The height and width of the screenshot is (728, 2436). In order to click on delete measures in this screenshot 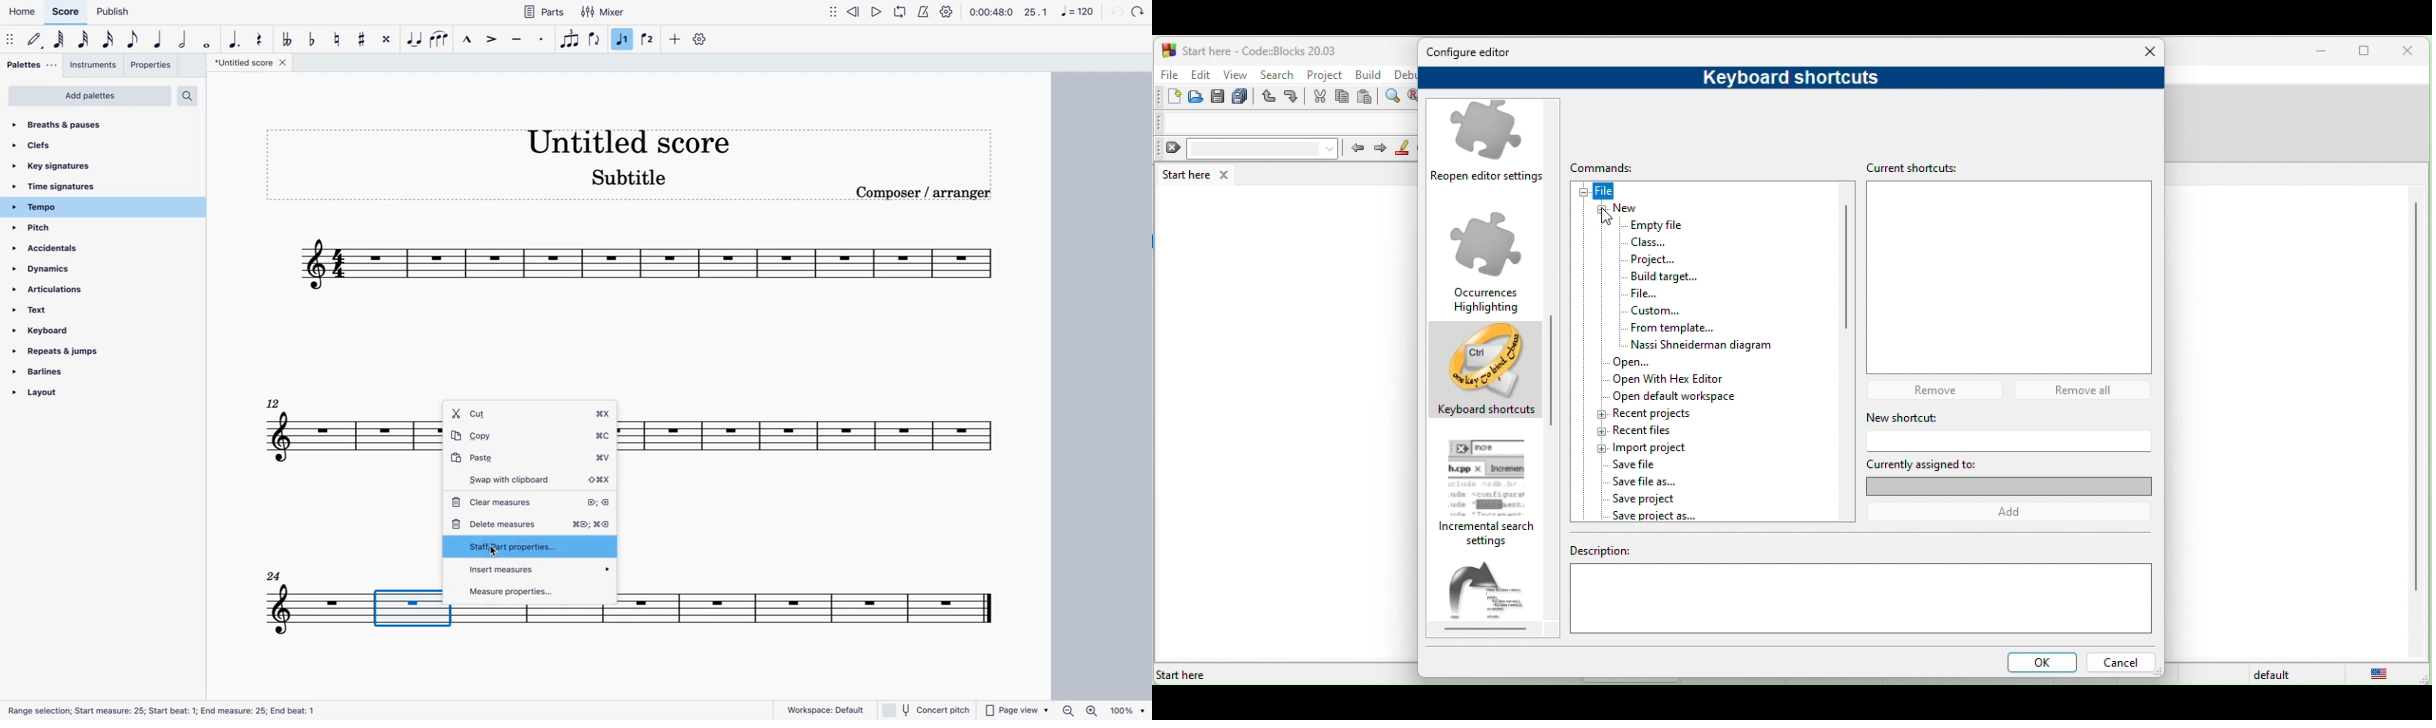, I will do `click(532, 522)`.